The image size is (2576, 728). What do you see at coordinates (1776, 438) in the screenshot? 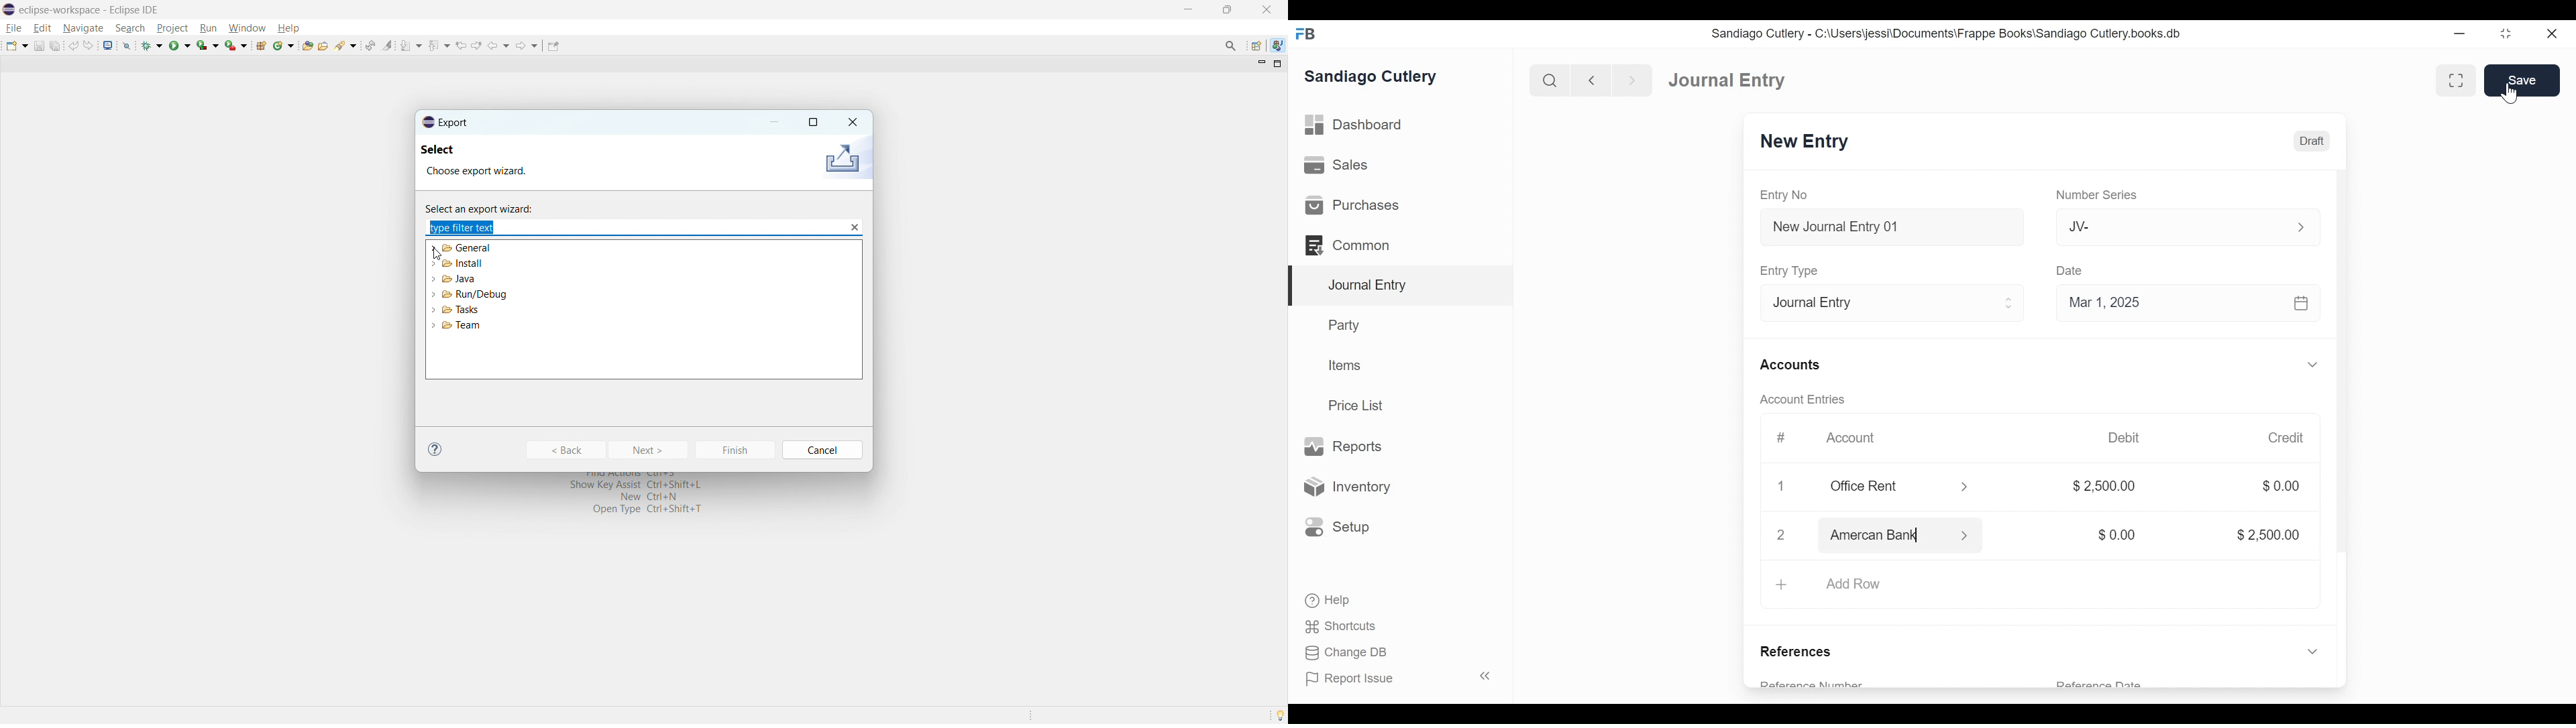
I see `#` at bounding box center [1776, 438].